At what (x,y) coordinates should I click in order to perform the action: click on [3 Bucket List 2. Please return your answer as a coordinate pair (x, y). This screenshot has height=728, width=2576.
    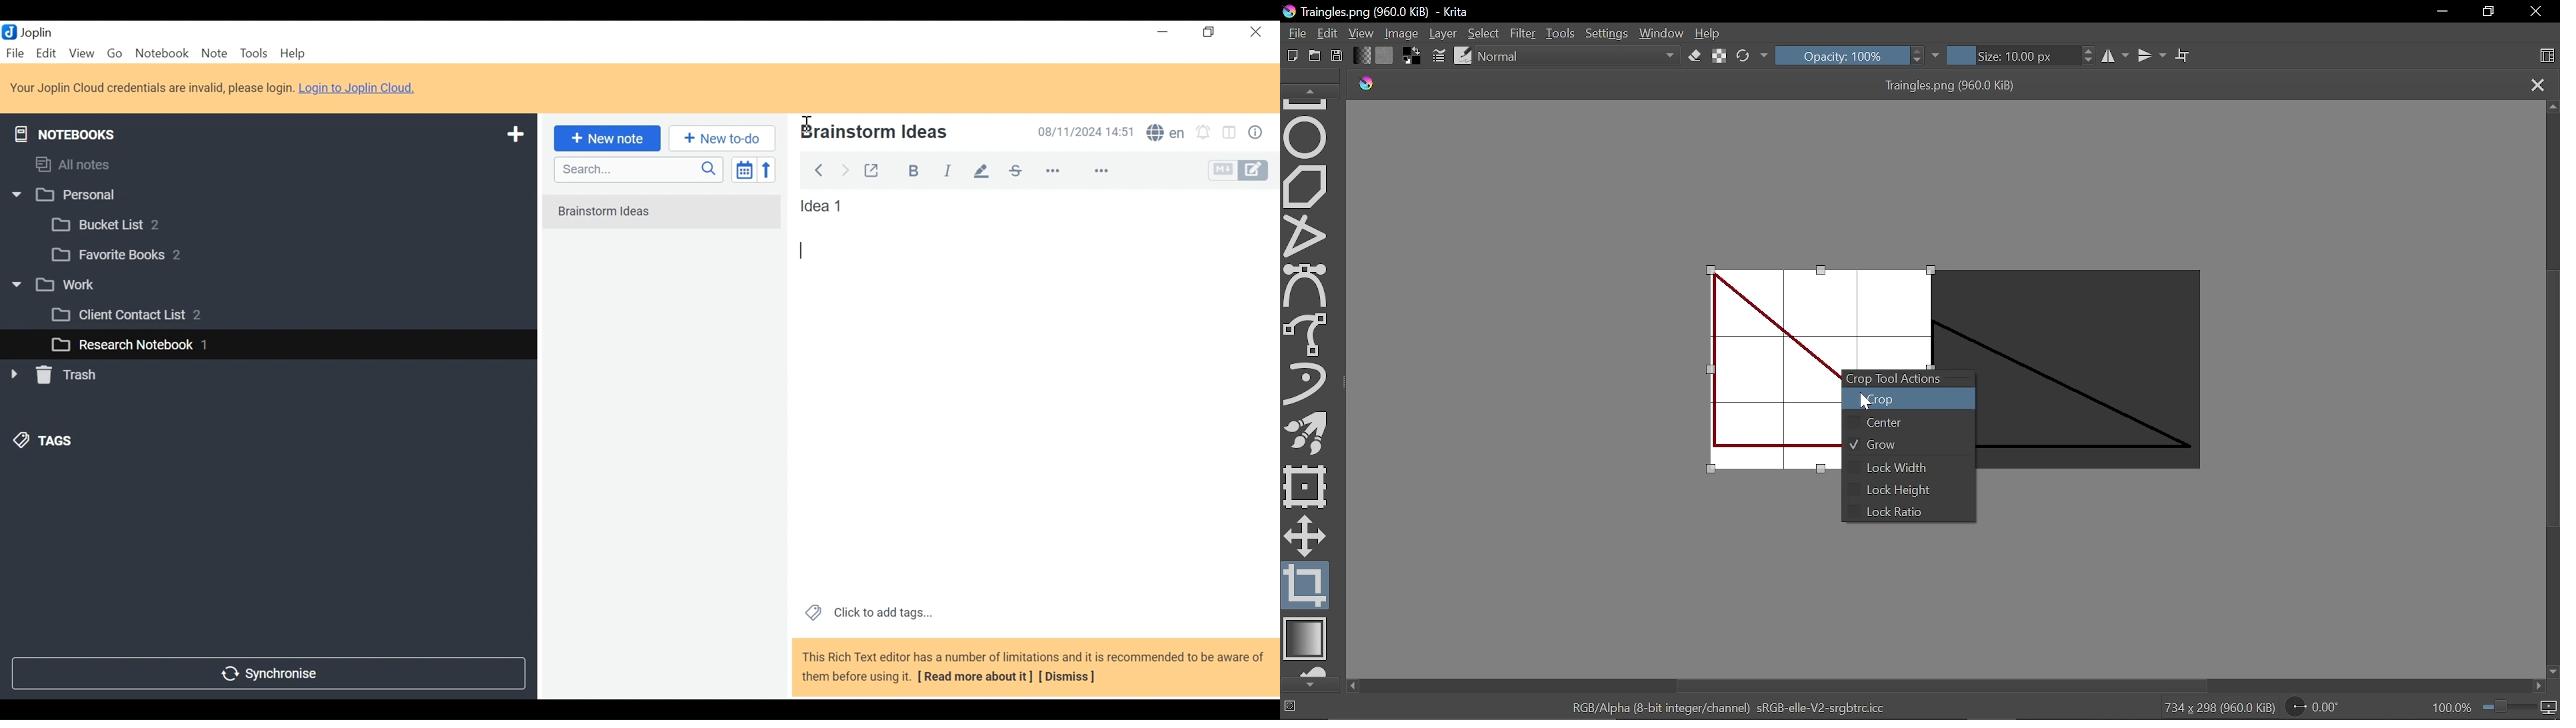
    Looking at the image, I should click on (131, 223).